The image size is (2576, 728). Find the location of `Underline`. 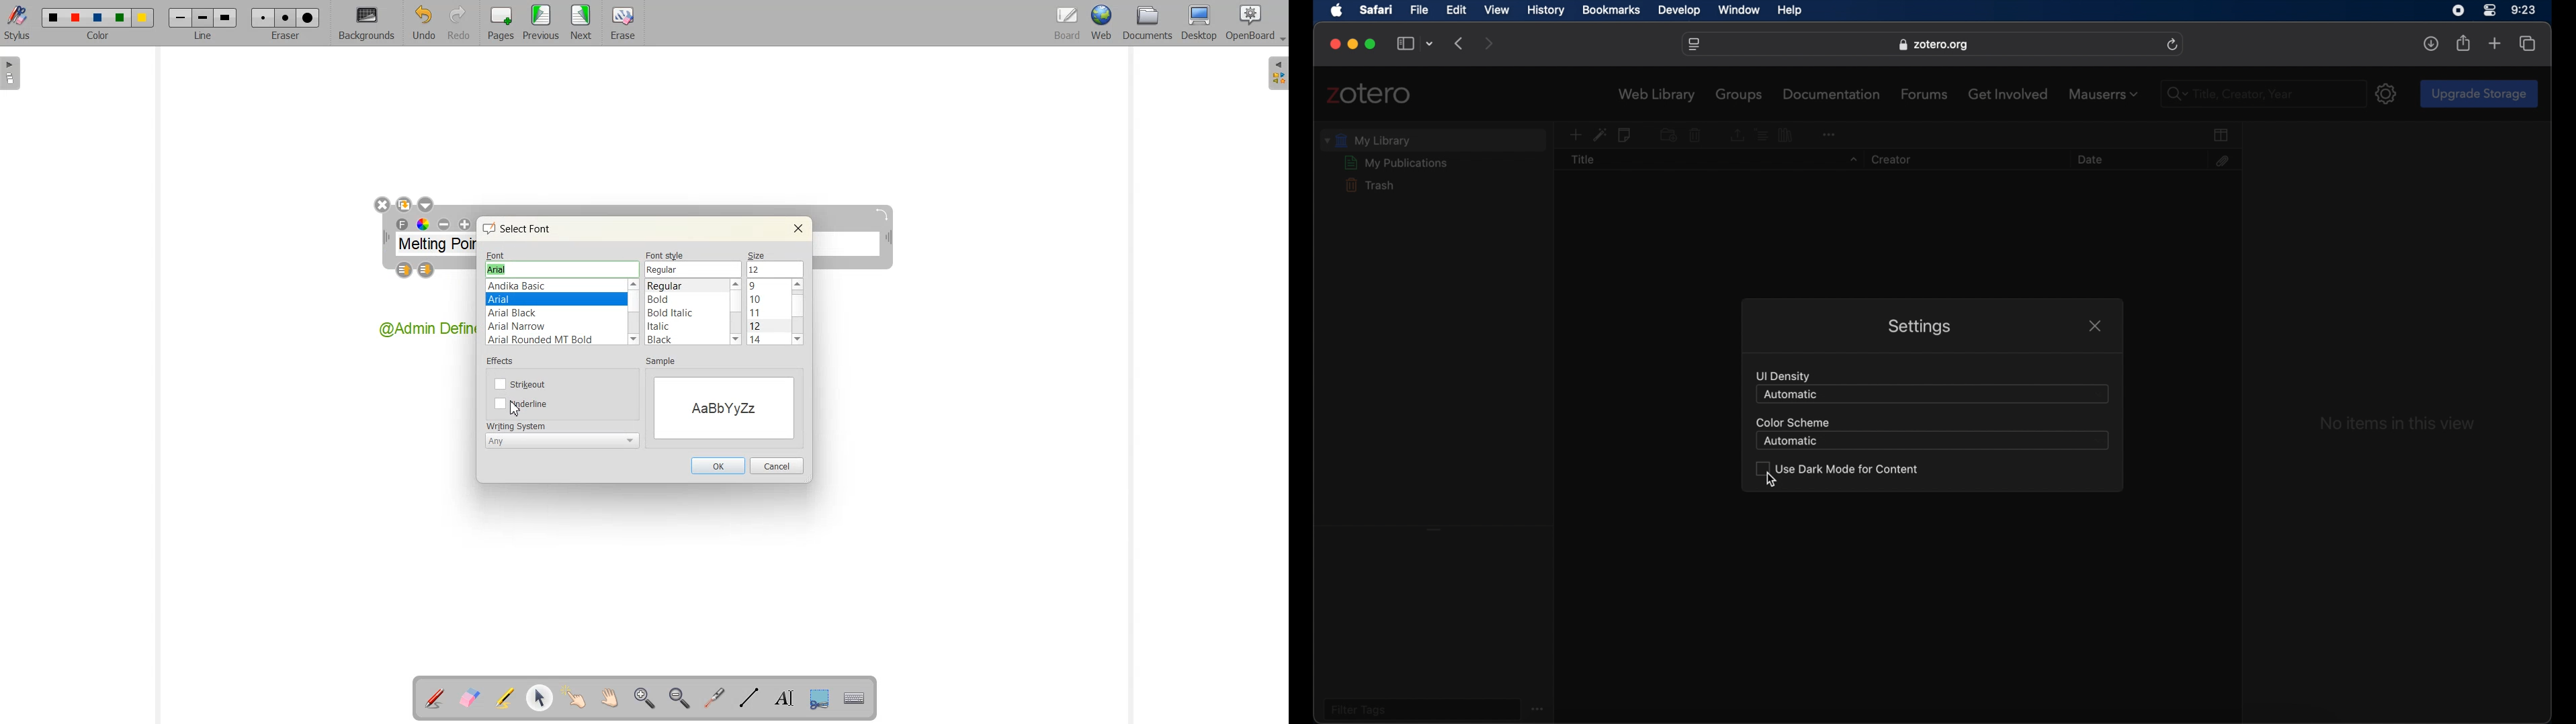

Underline is located at coordinates (523, 404).